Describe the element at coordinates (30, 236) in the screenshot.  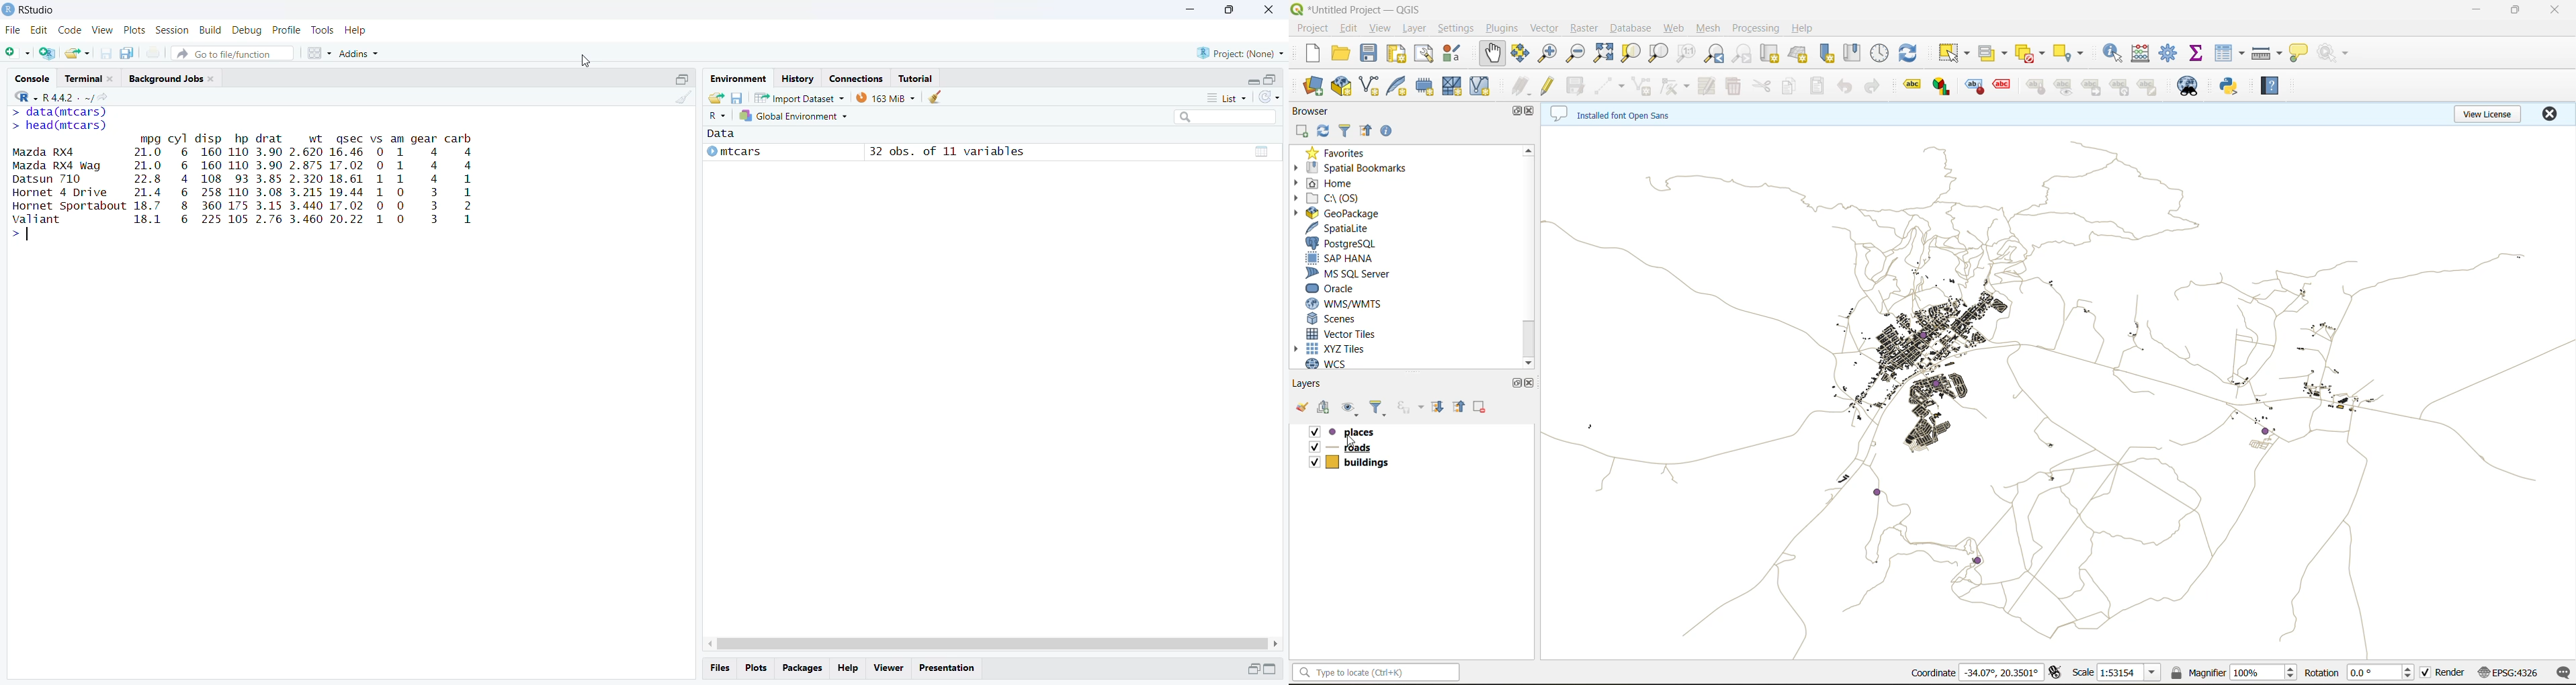
I see `typing indicator` at that location.